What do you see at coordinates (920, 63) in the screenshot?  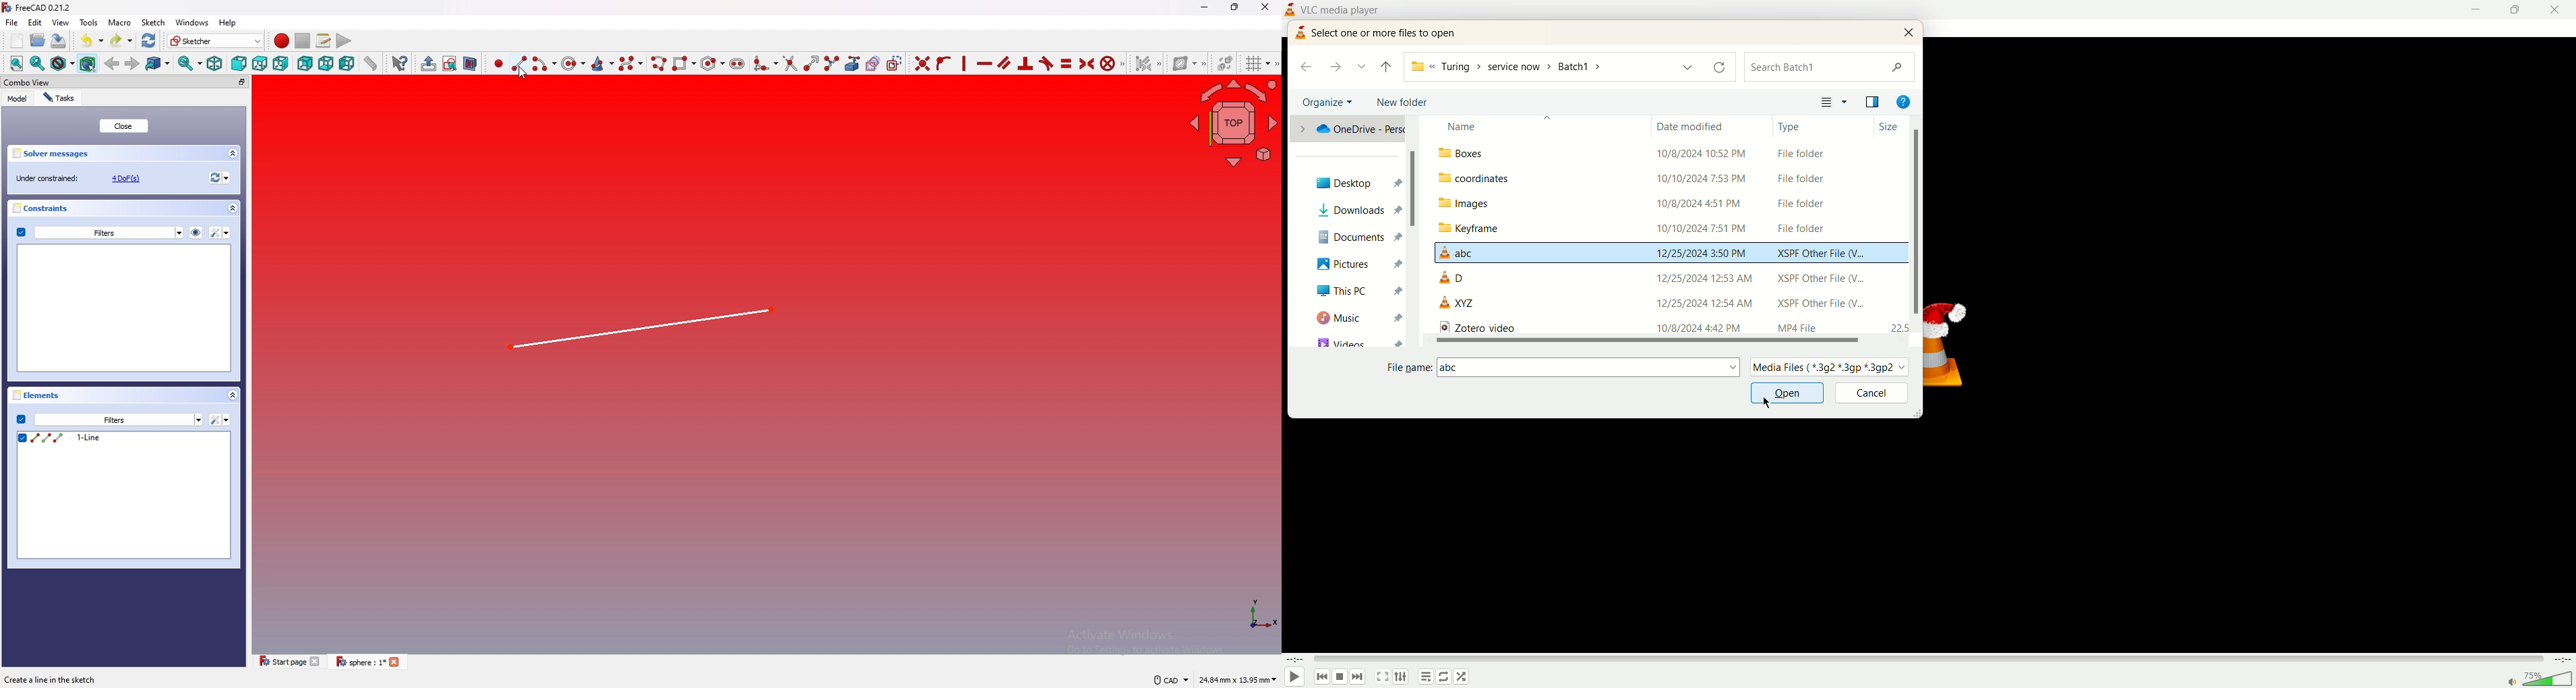 I see `Constrain coincident` at bounding box center [920, 63].